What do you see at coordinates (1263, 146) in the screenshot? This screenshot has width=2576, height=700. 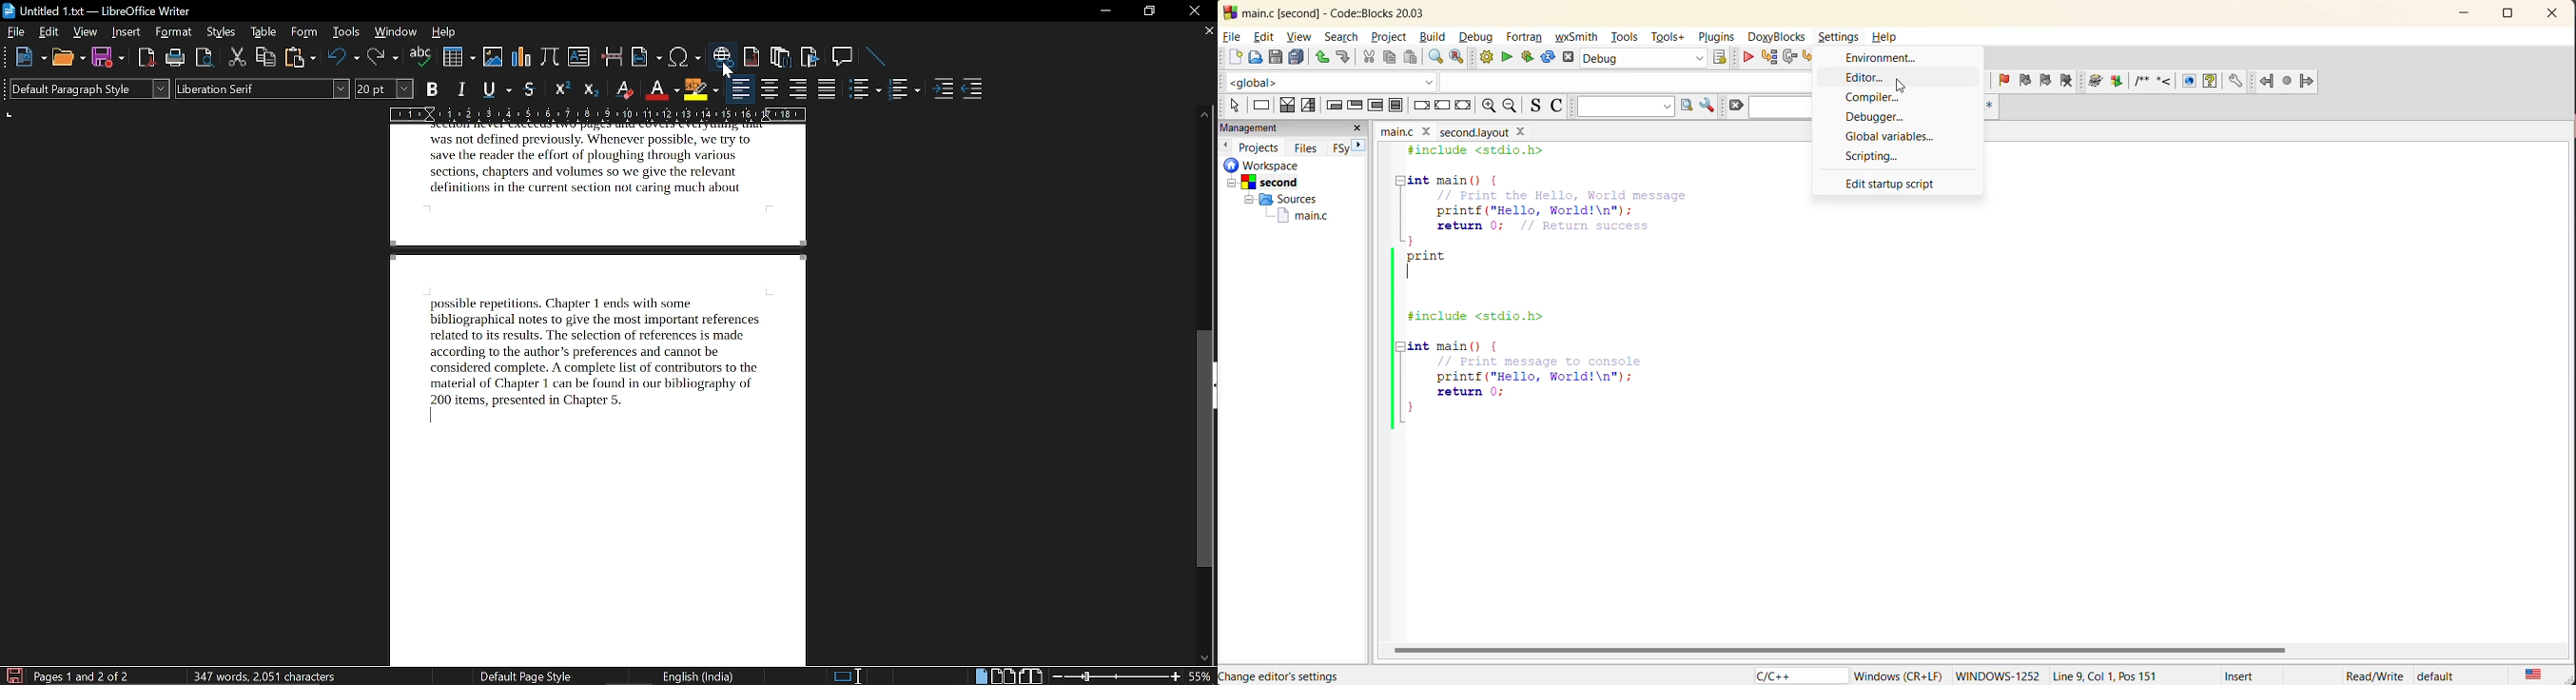 I see `projects` at bounding box center [1263, 146].